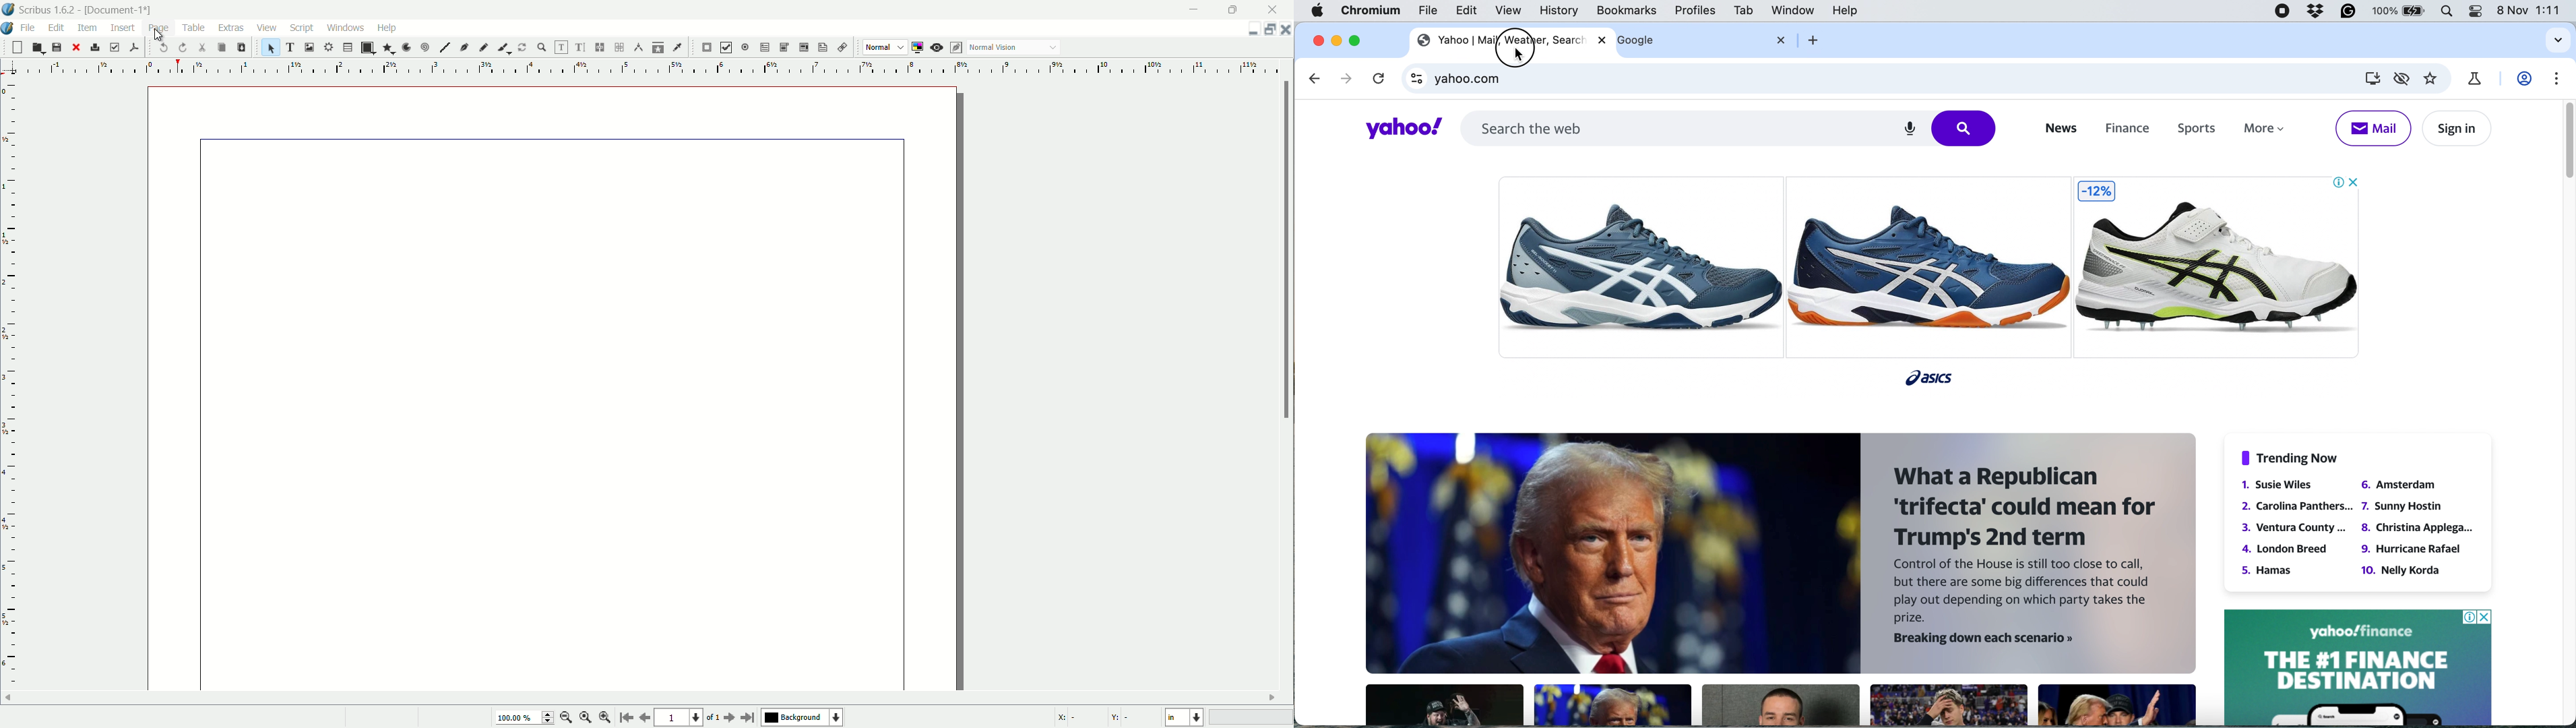  I want to click on background, so click(804, 718).